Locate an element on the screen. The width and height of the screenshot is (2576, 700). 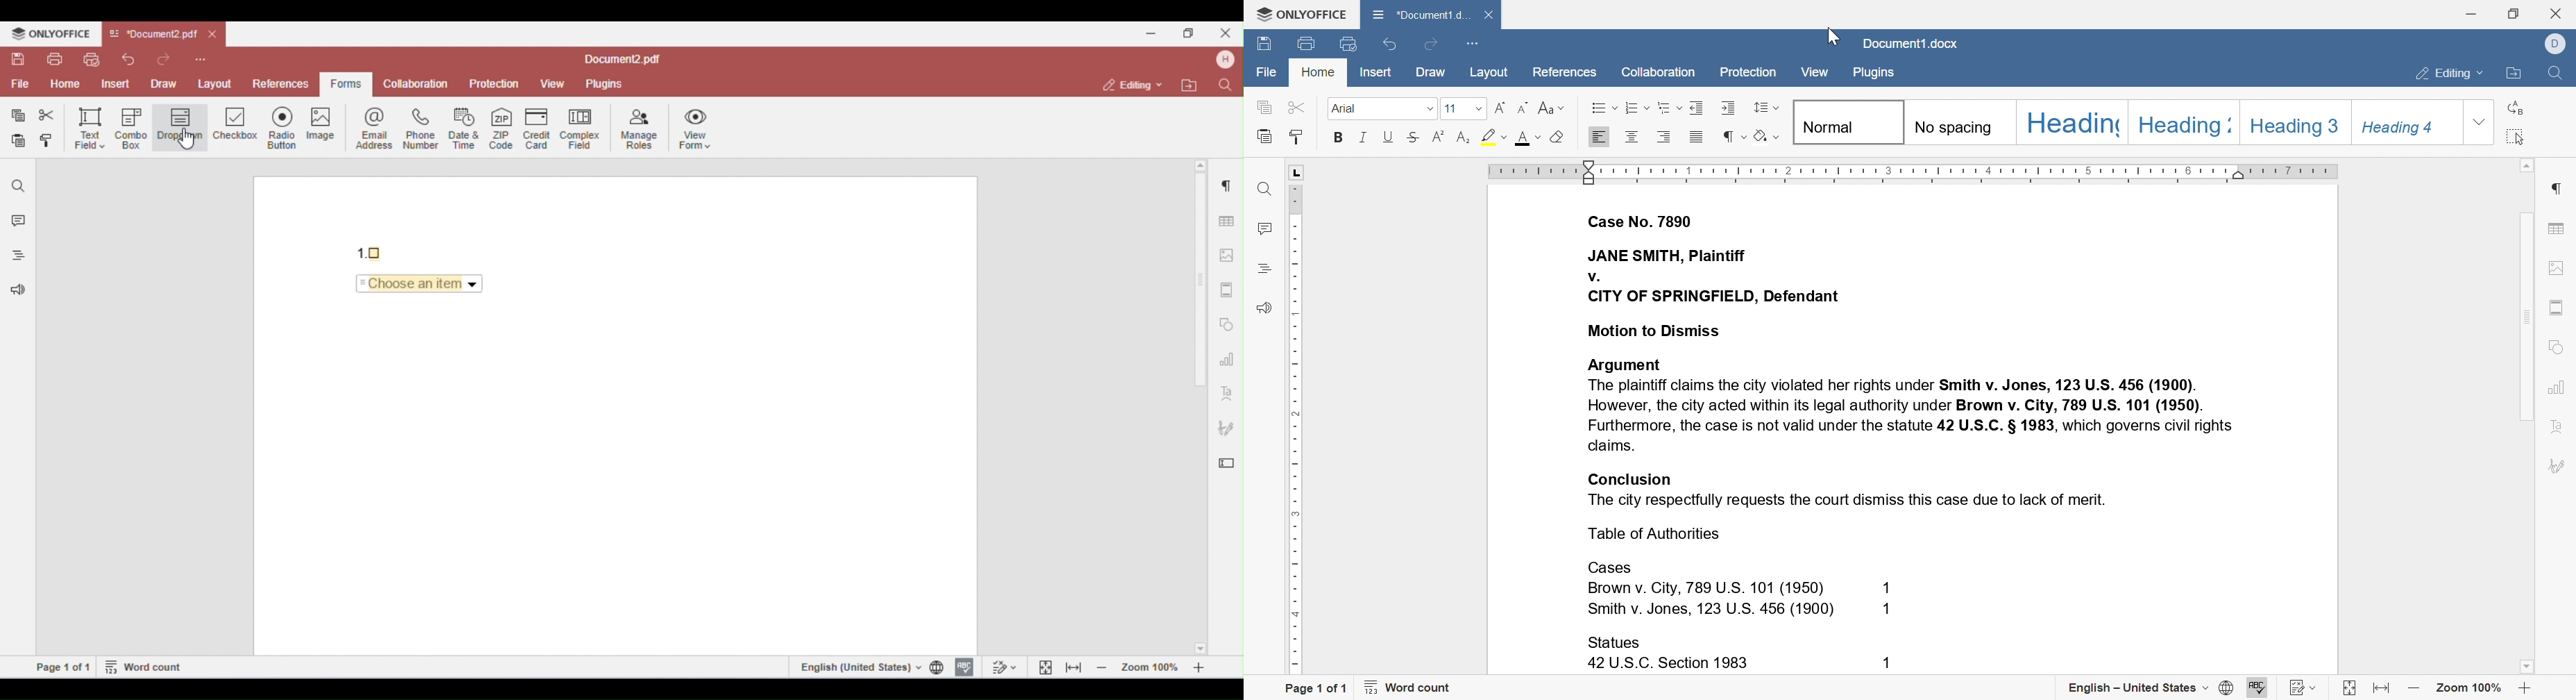
nonprinting characters is located at coordinates (1734, 135).